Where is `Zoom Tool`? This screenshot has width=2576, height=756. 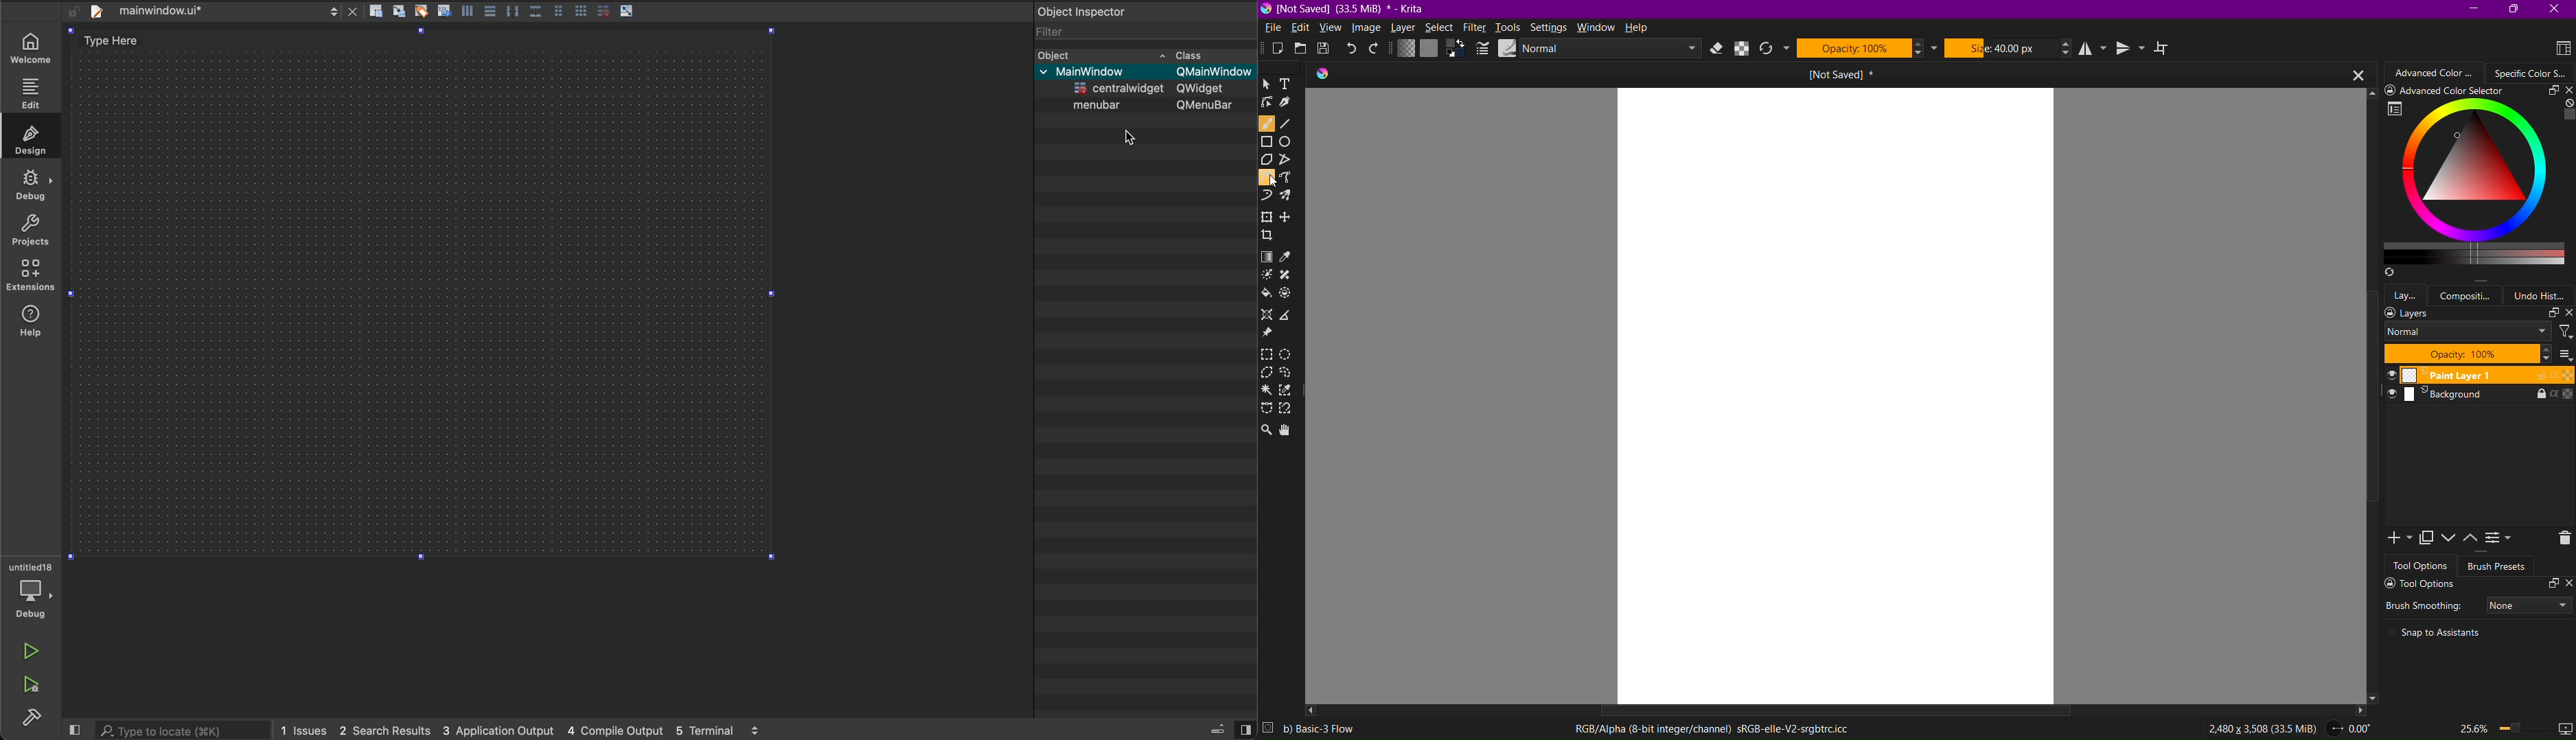
Zoom Tool is located at coordinates (1267, 428).